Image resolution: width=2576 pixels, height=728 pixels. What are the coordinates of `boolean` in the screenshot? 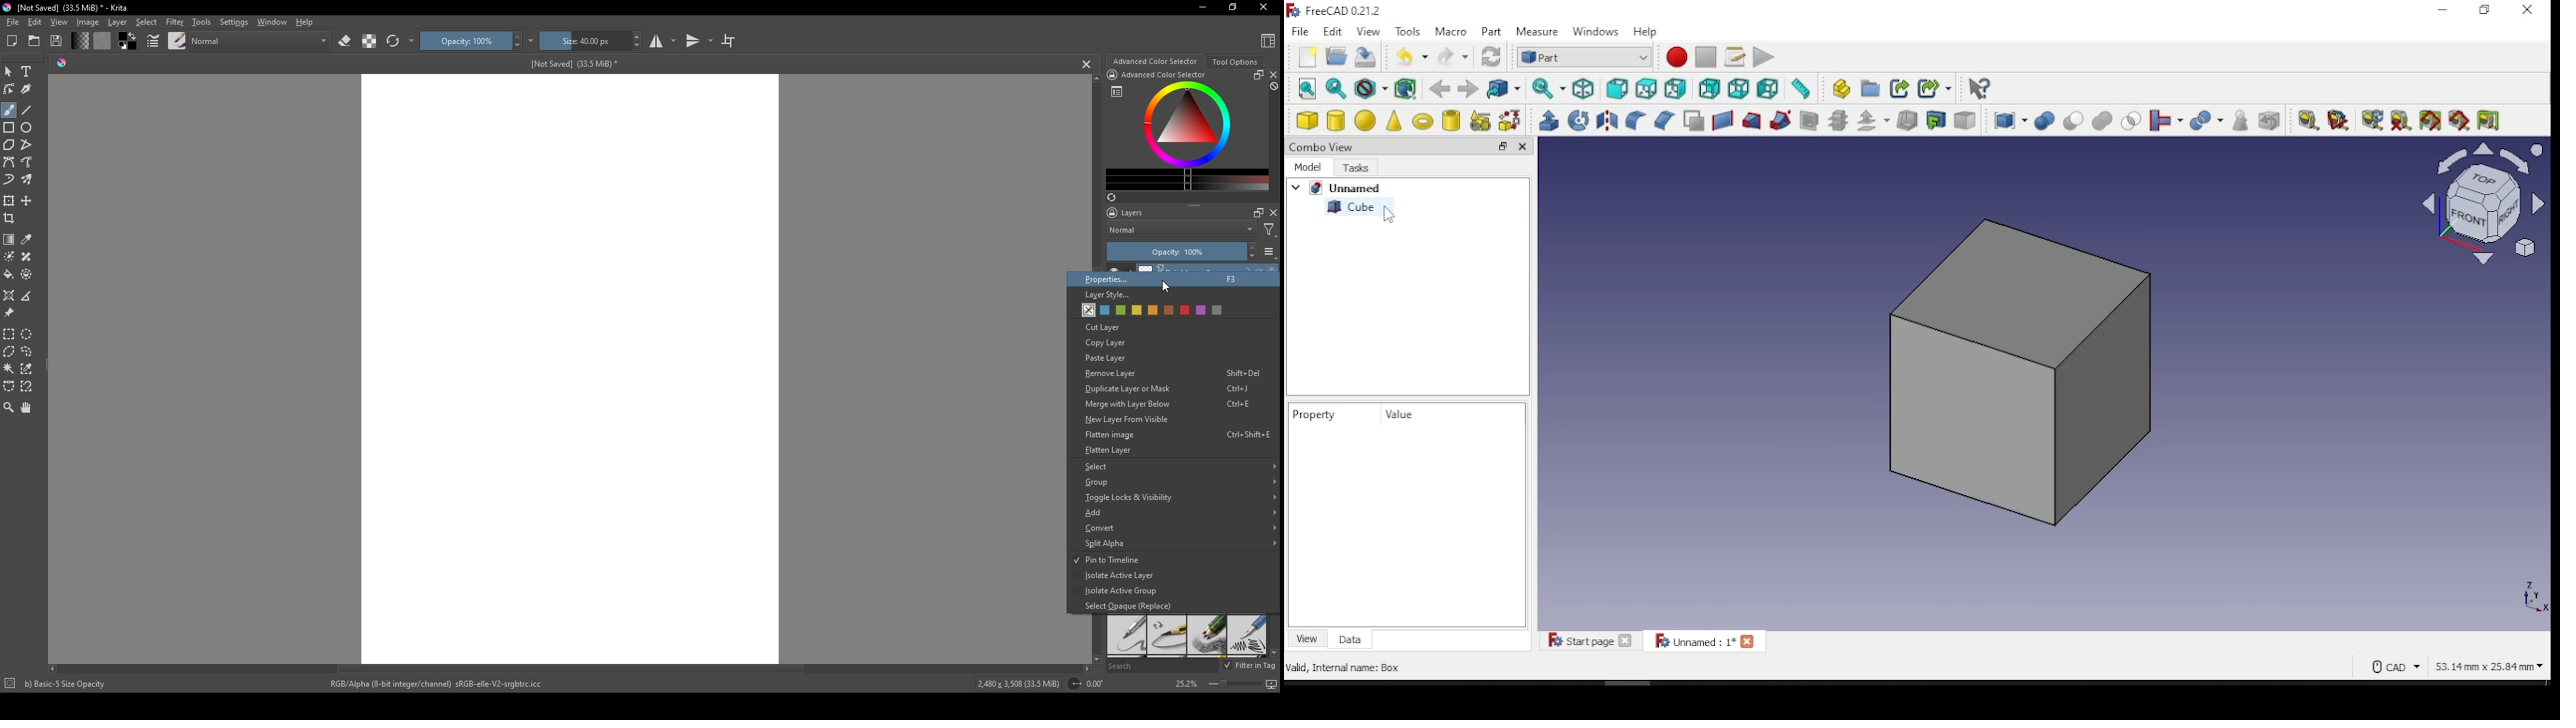 It's located at (2044, 122).